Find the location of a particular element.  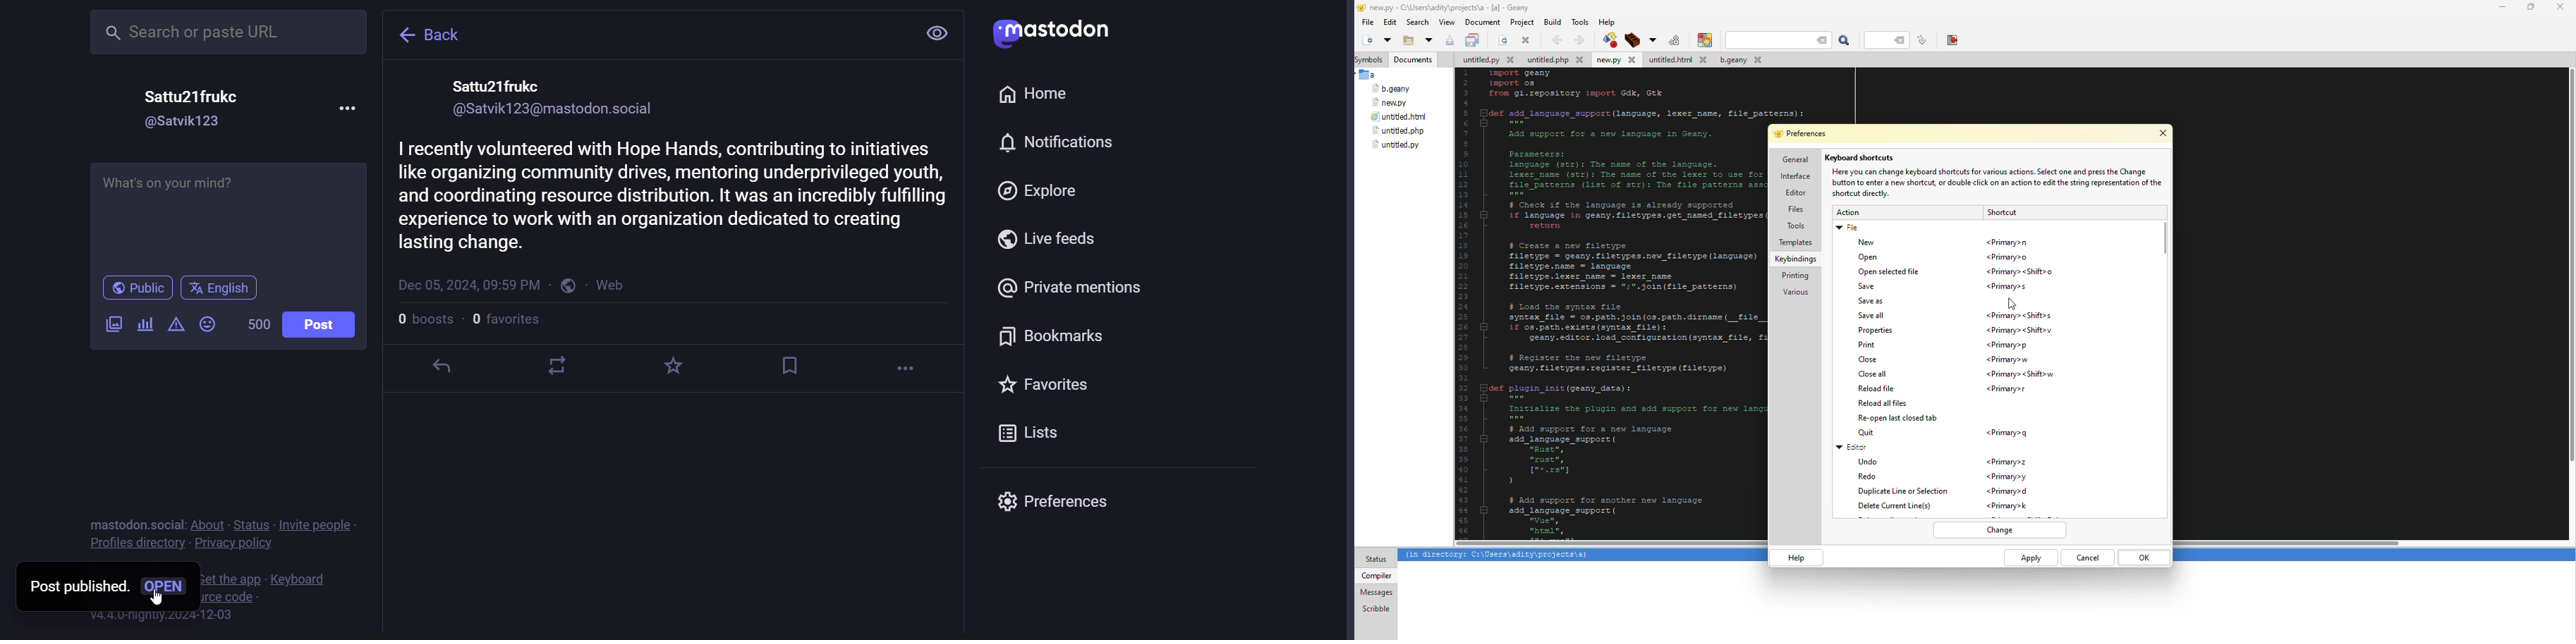

home is located at coordinates (1035, 89).